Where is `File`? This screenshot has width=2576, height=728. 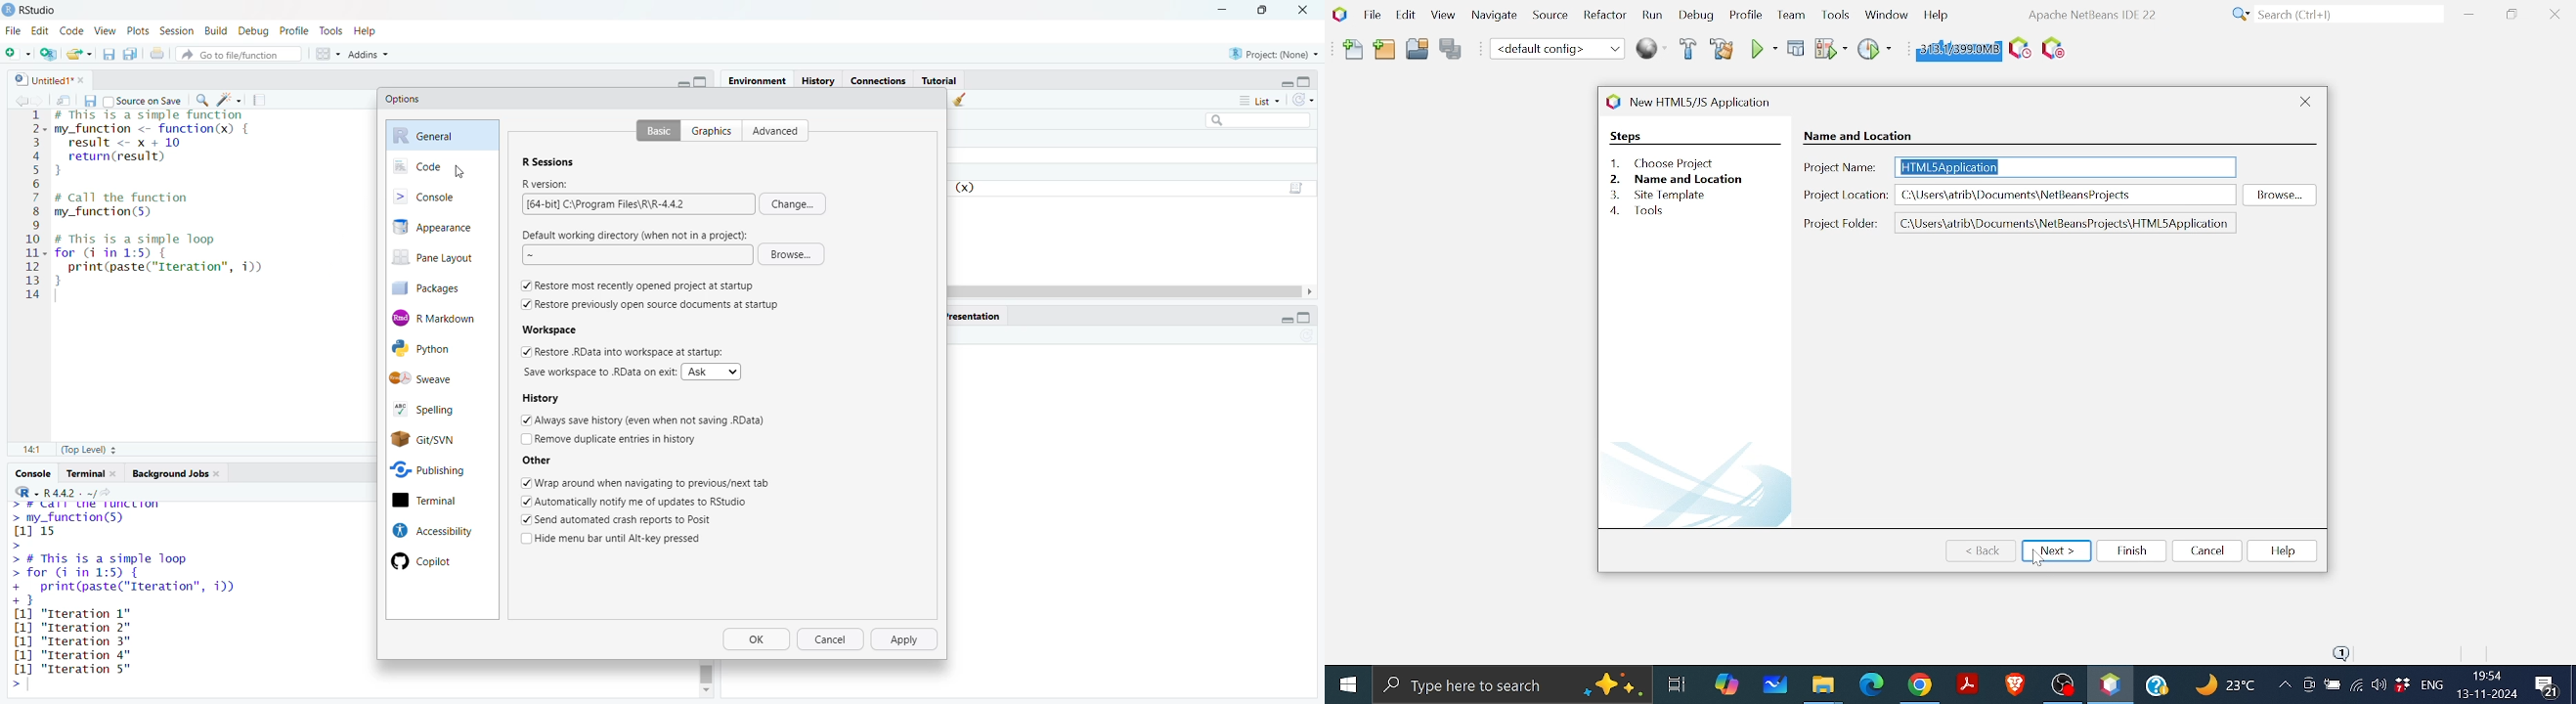
File is located at coordinates (13, 30).